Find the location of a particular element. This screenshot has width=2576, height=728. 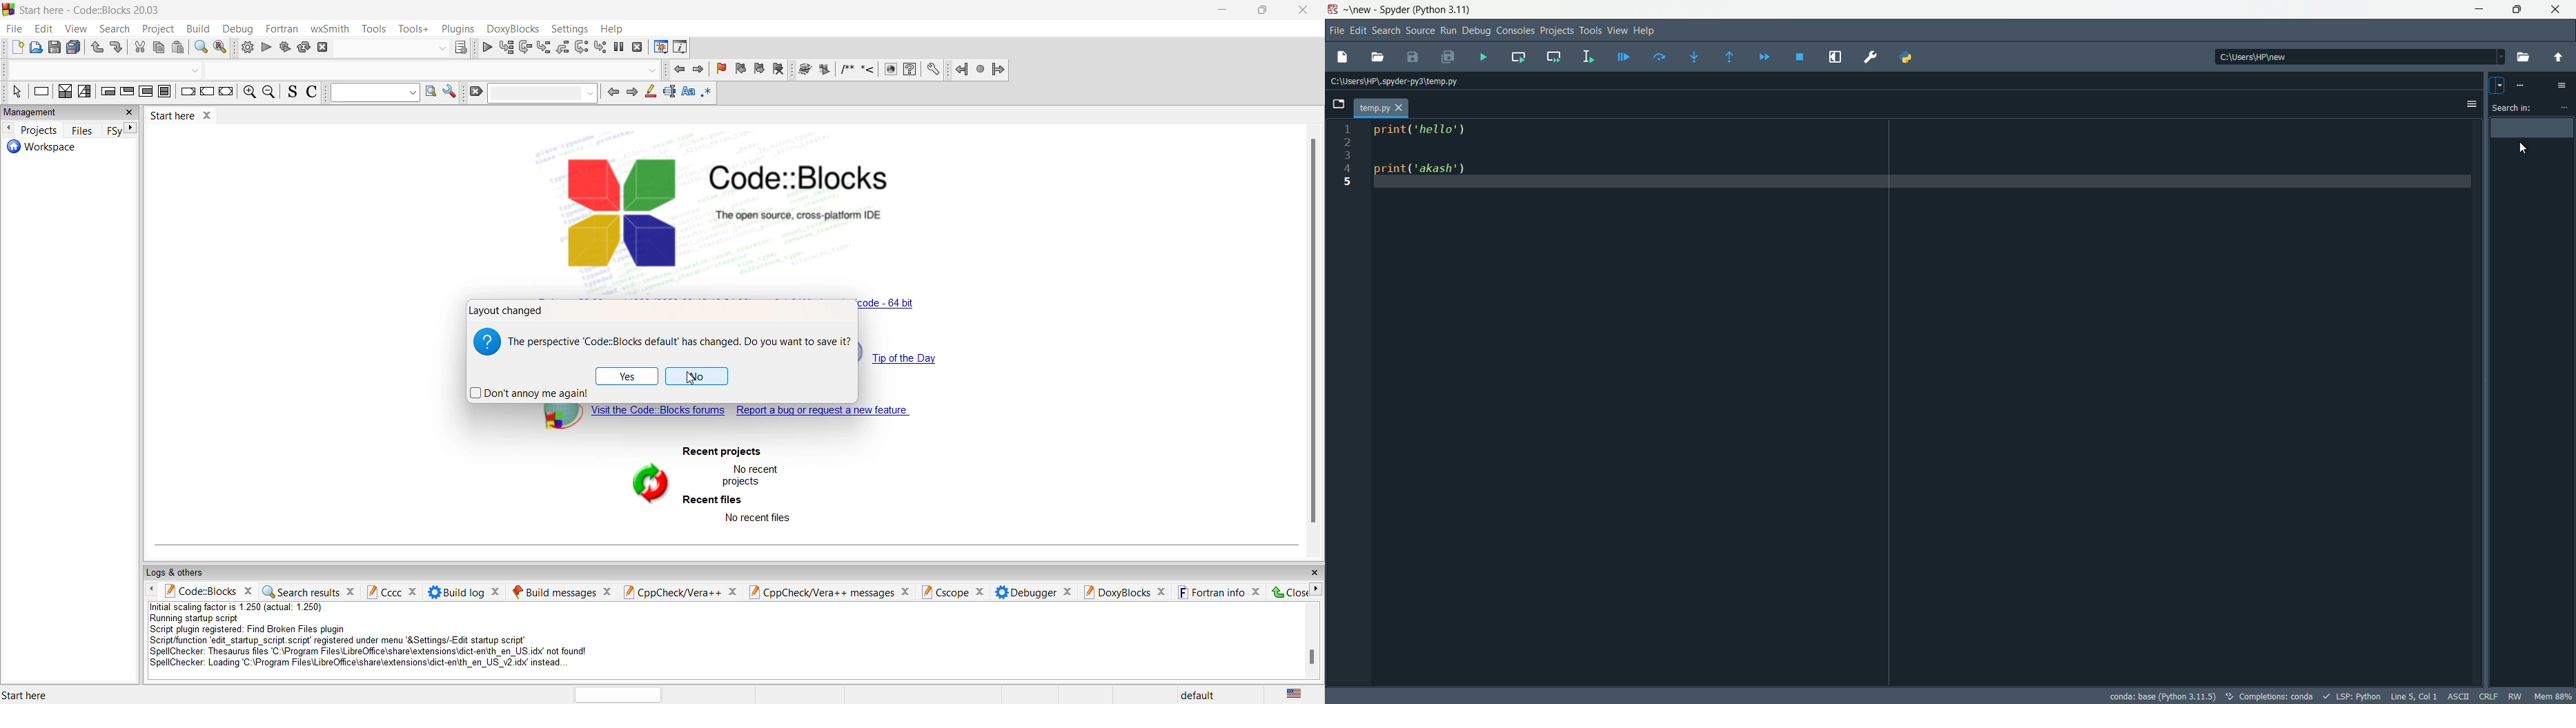

Debug Menu is located at coordinates (1475, 32).